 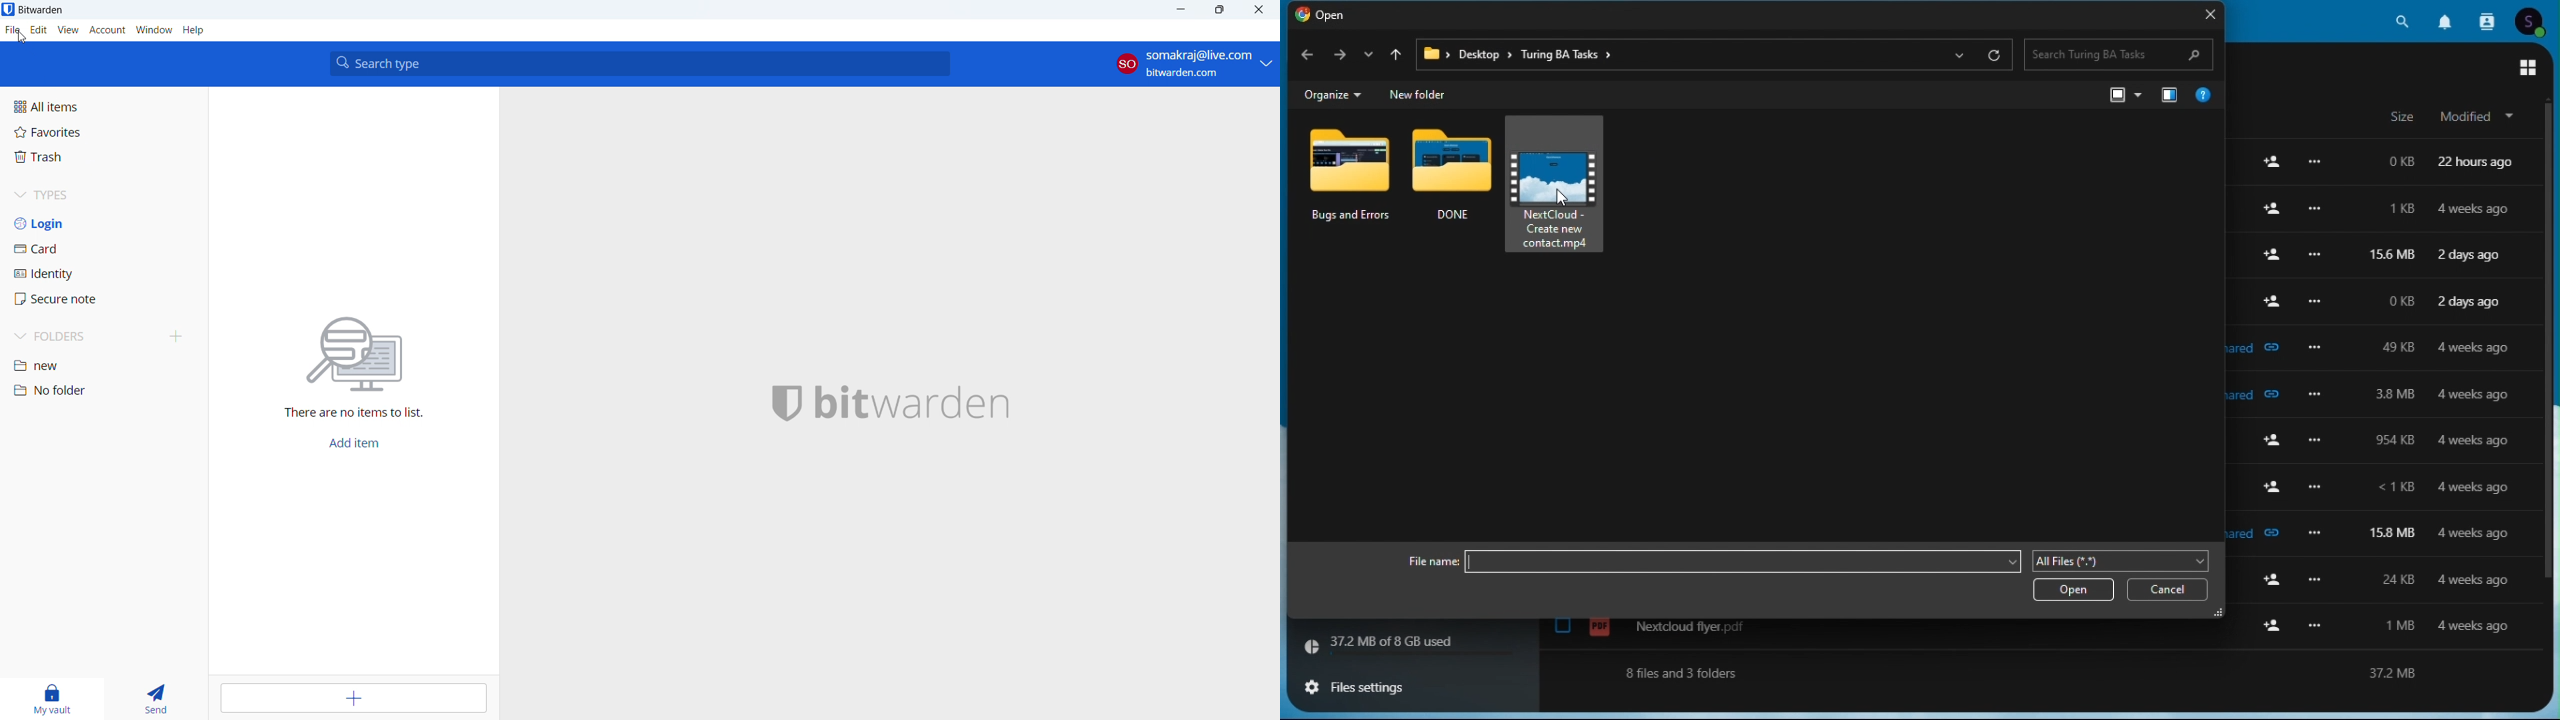 I want to click on Notifications, so click(x=2443, y=21).